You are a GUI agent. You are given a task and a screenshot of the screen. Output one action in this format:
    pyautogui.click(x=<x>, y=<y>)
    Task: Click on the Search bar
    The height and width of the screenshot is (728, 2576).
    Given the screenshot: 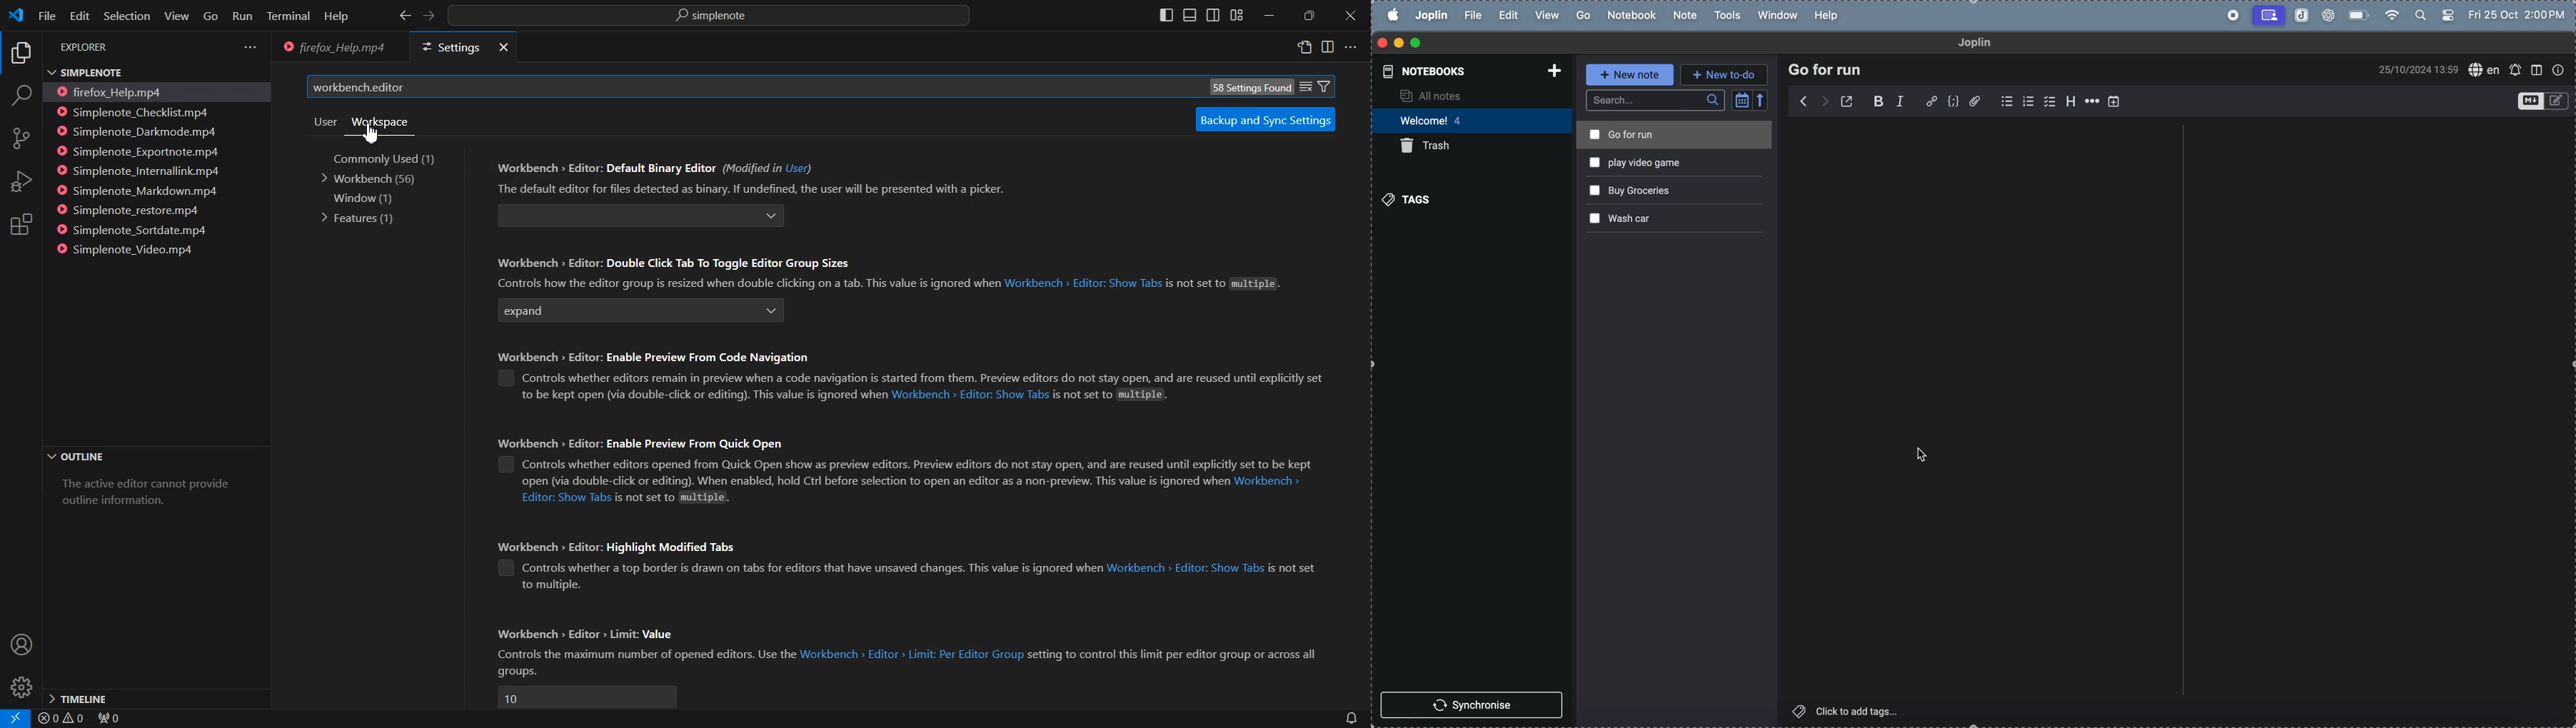 What is the action you would take?
    pyautogui.click(x=1656, y=100)
    